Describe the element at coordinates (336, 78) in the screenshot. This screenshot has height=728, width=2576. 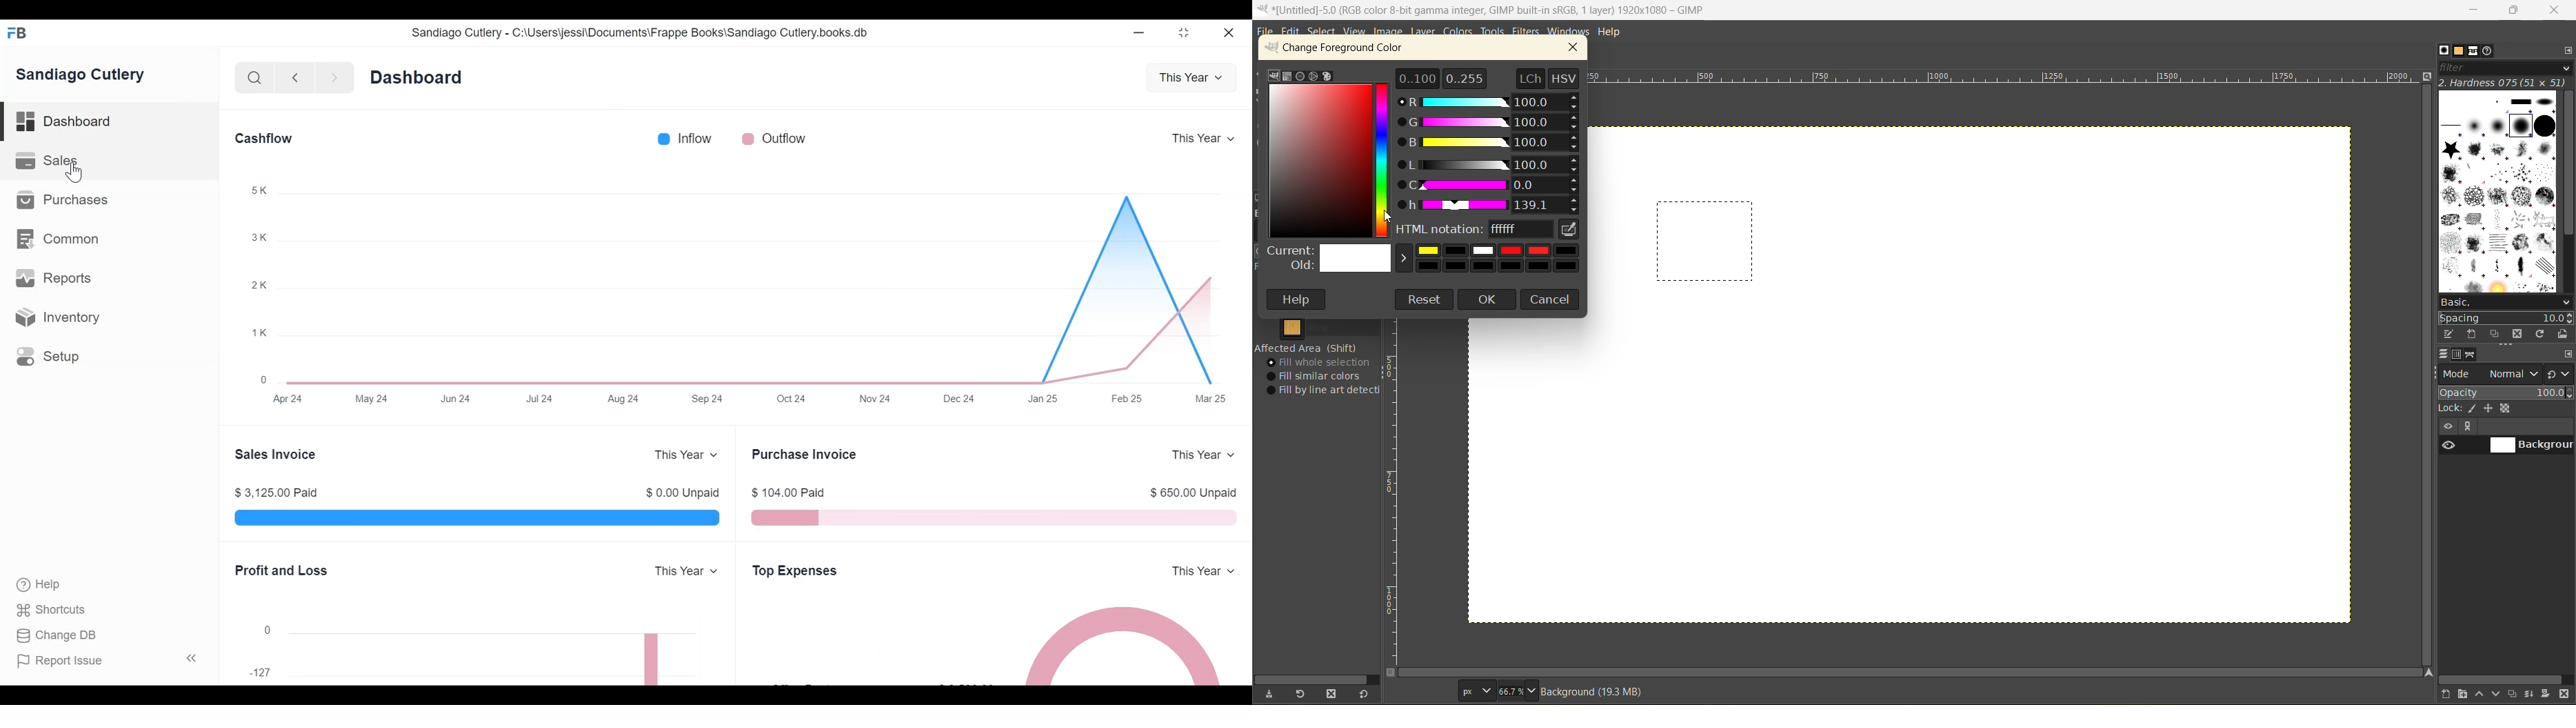
I see `Next` at that location.